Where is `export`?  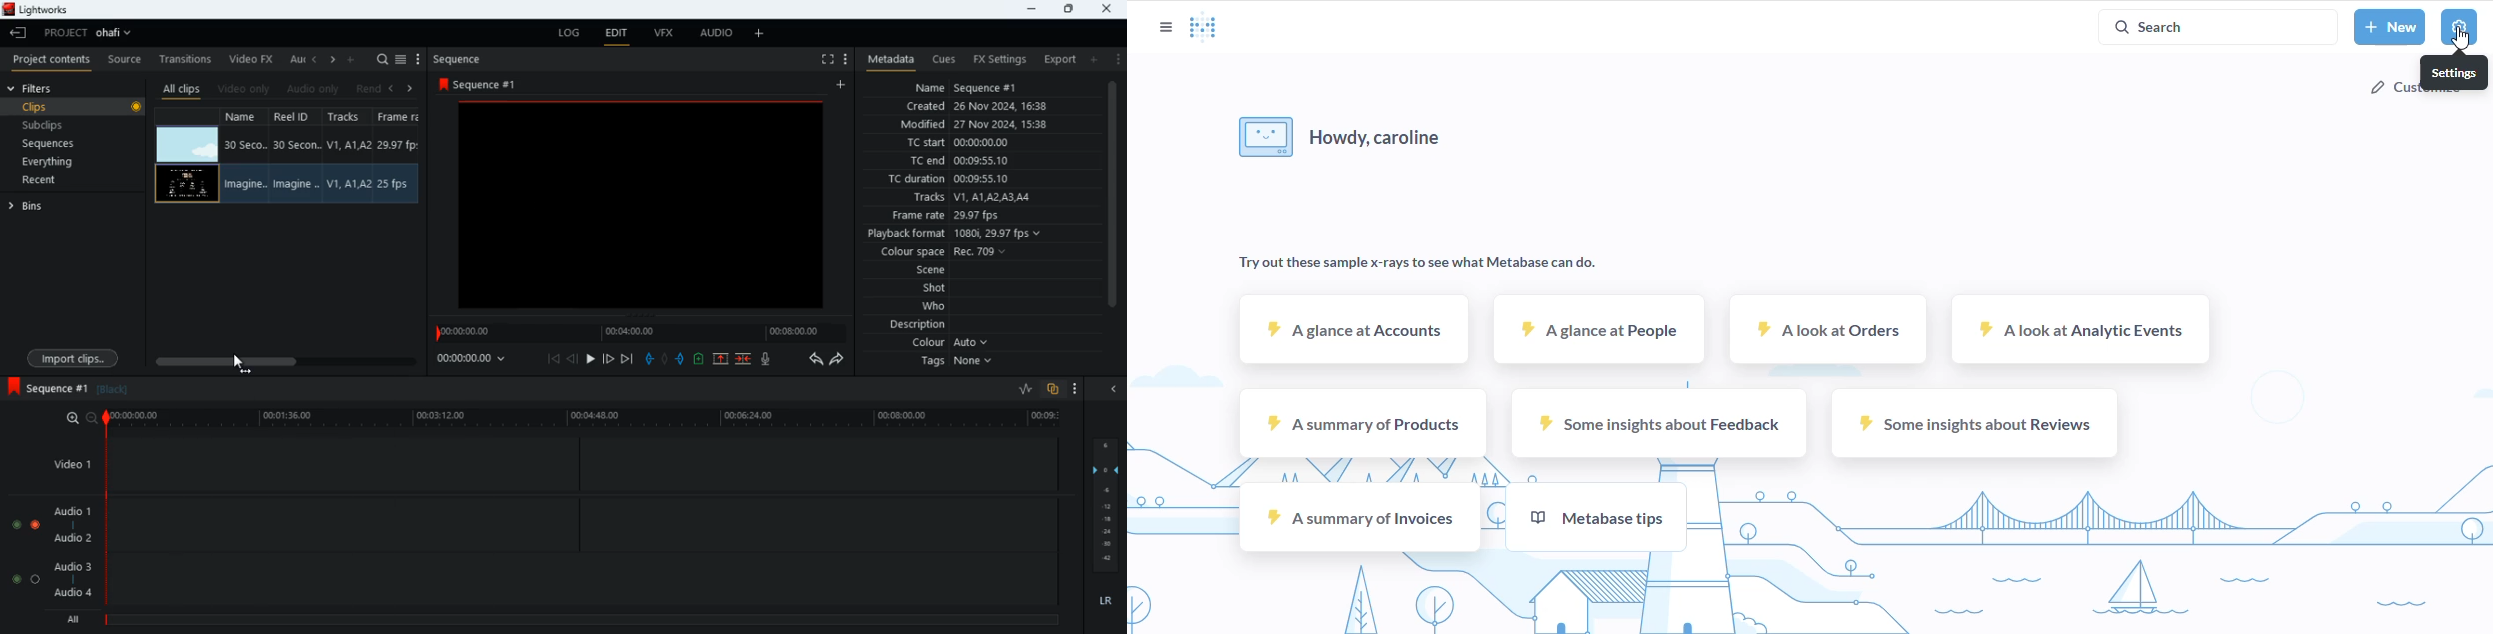 export is located at coordinates (1061, 59).